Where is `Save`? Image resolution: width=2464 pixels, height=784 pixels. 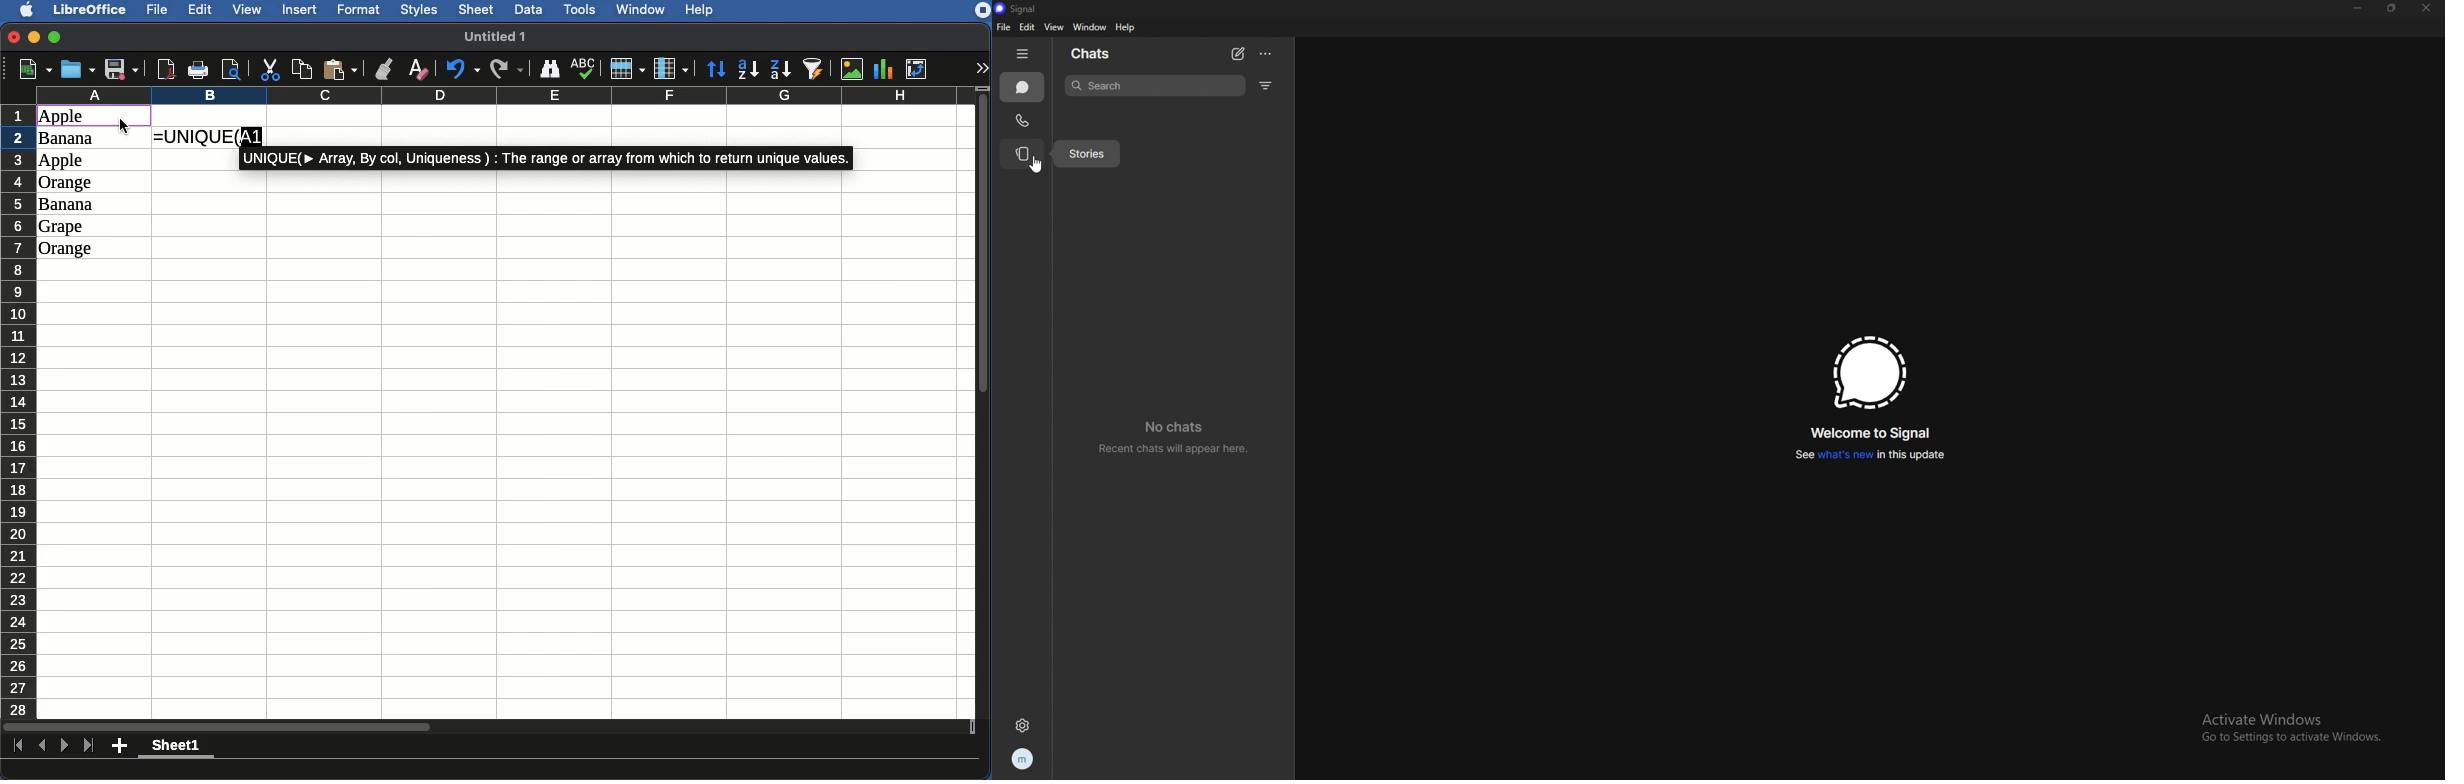
Save is located at coordinates (121, 69).